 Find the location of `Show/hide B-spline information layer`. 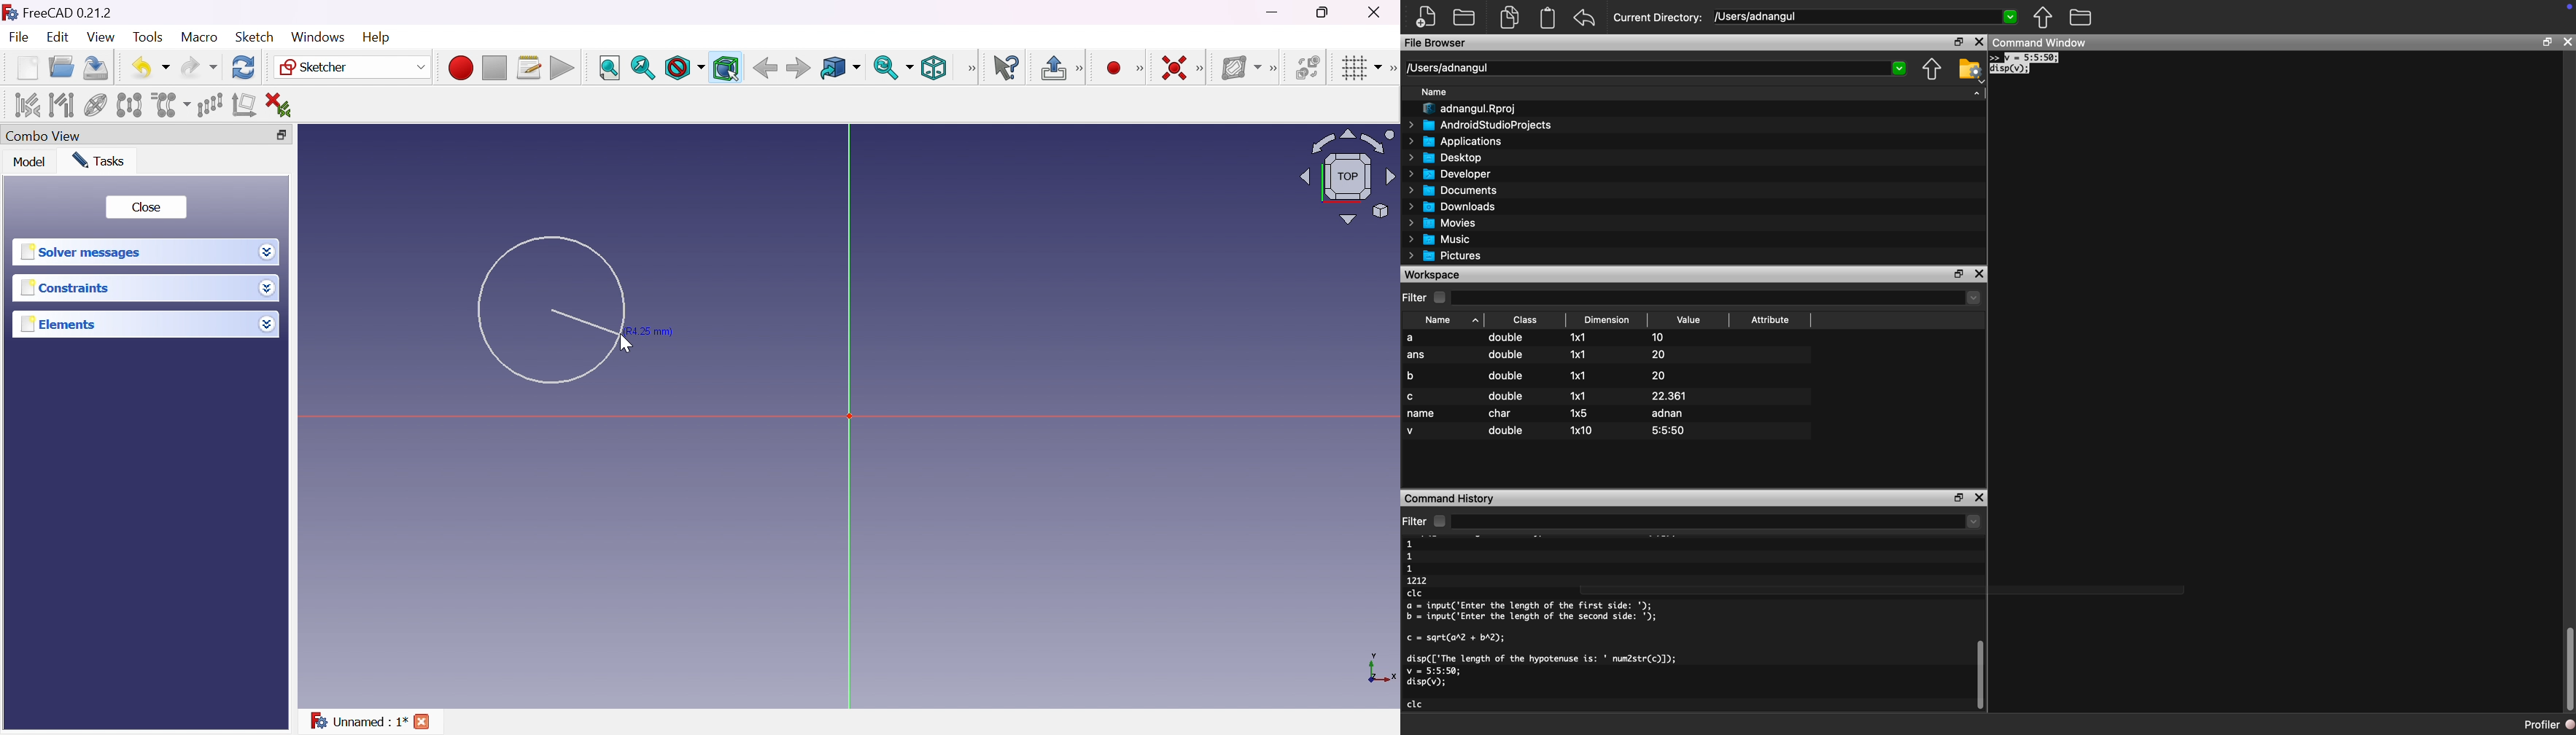

Show/hide B-spline information layer is located at coordinates (1241, 69).